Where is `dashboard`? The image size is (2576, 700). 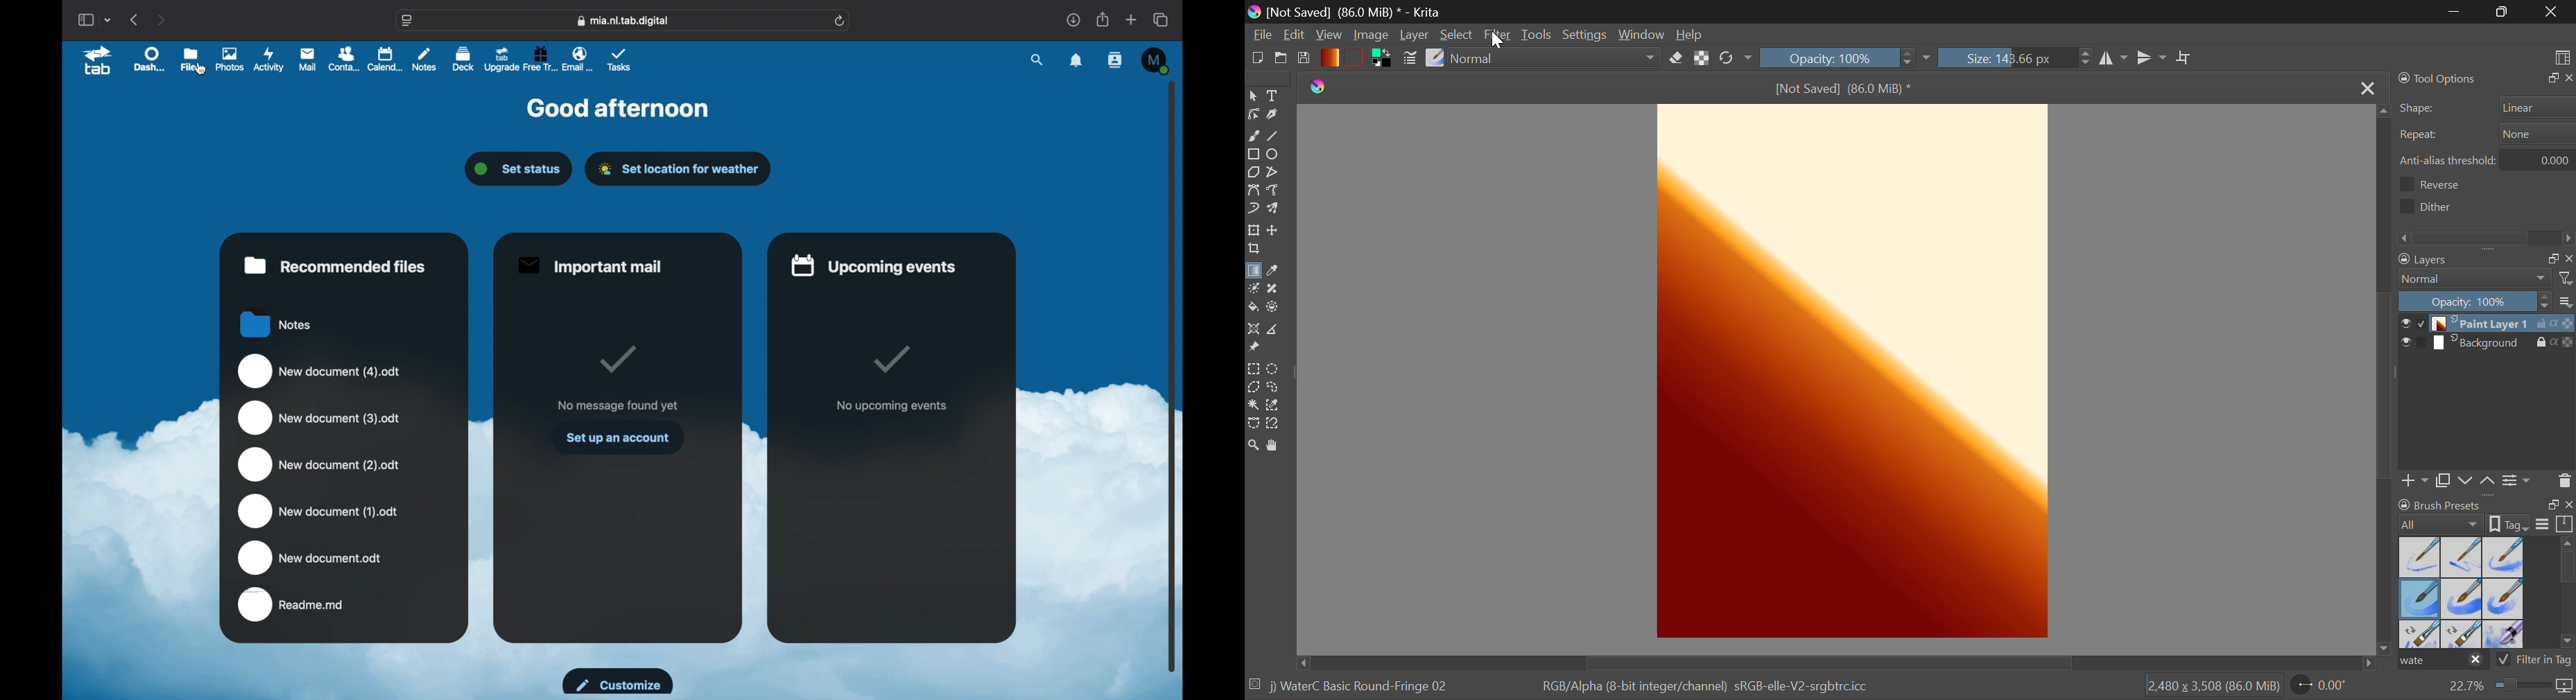
dashboard is located at coordinates (151, 60).